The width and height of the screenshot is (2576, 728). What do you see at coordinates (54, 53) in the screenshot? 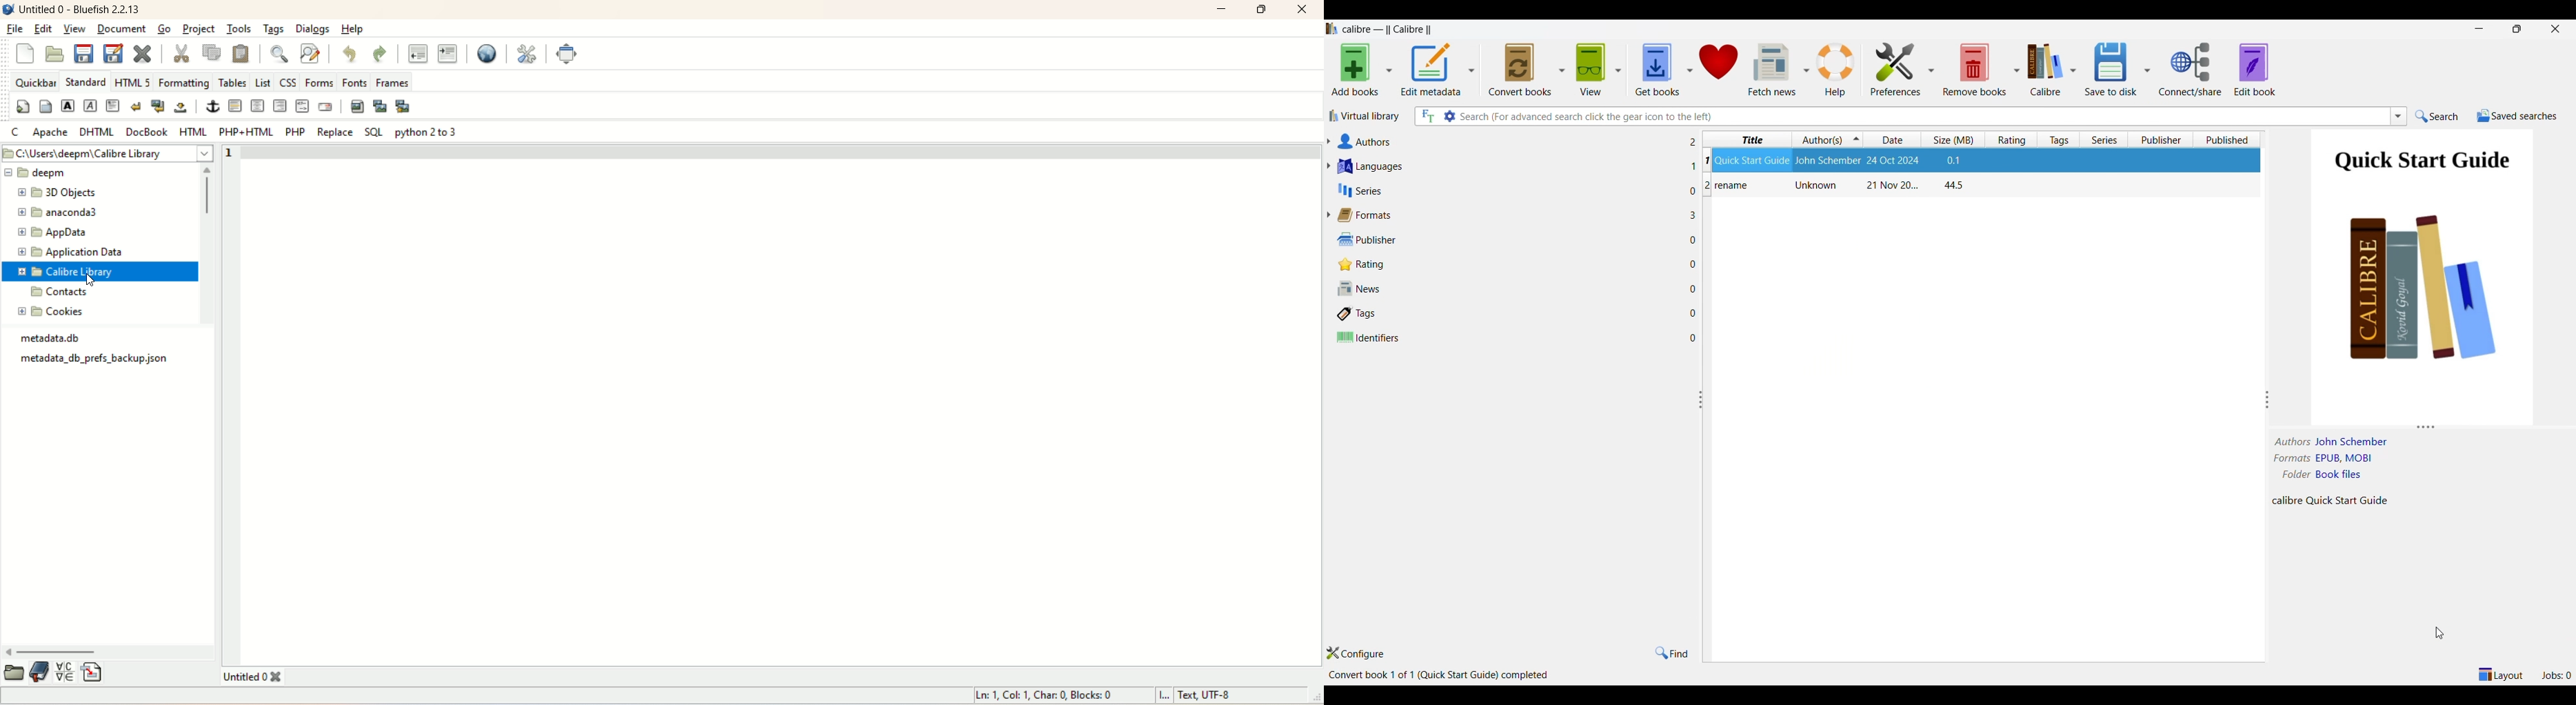
I see `open` at bounding box center [54, 53].